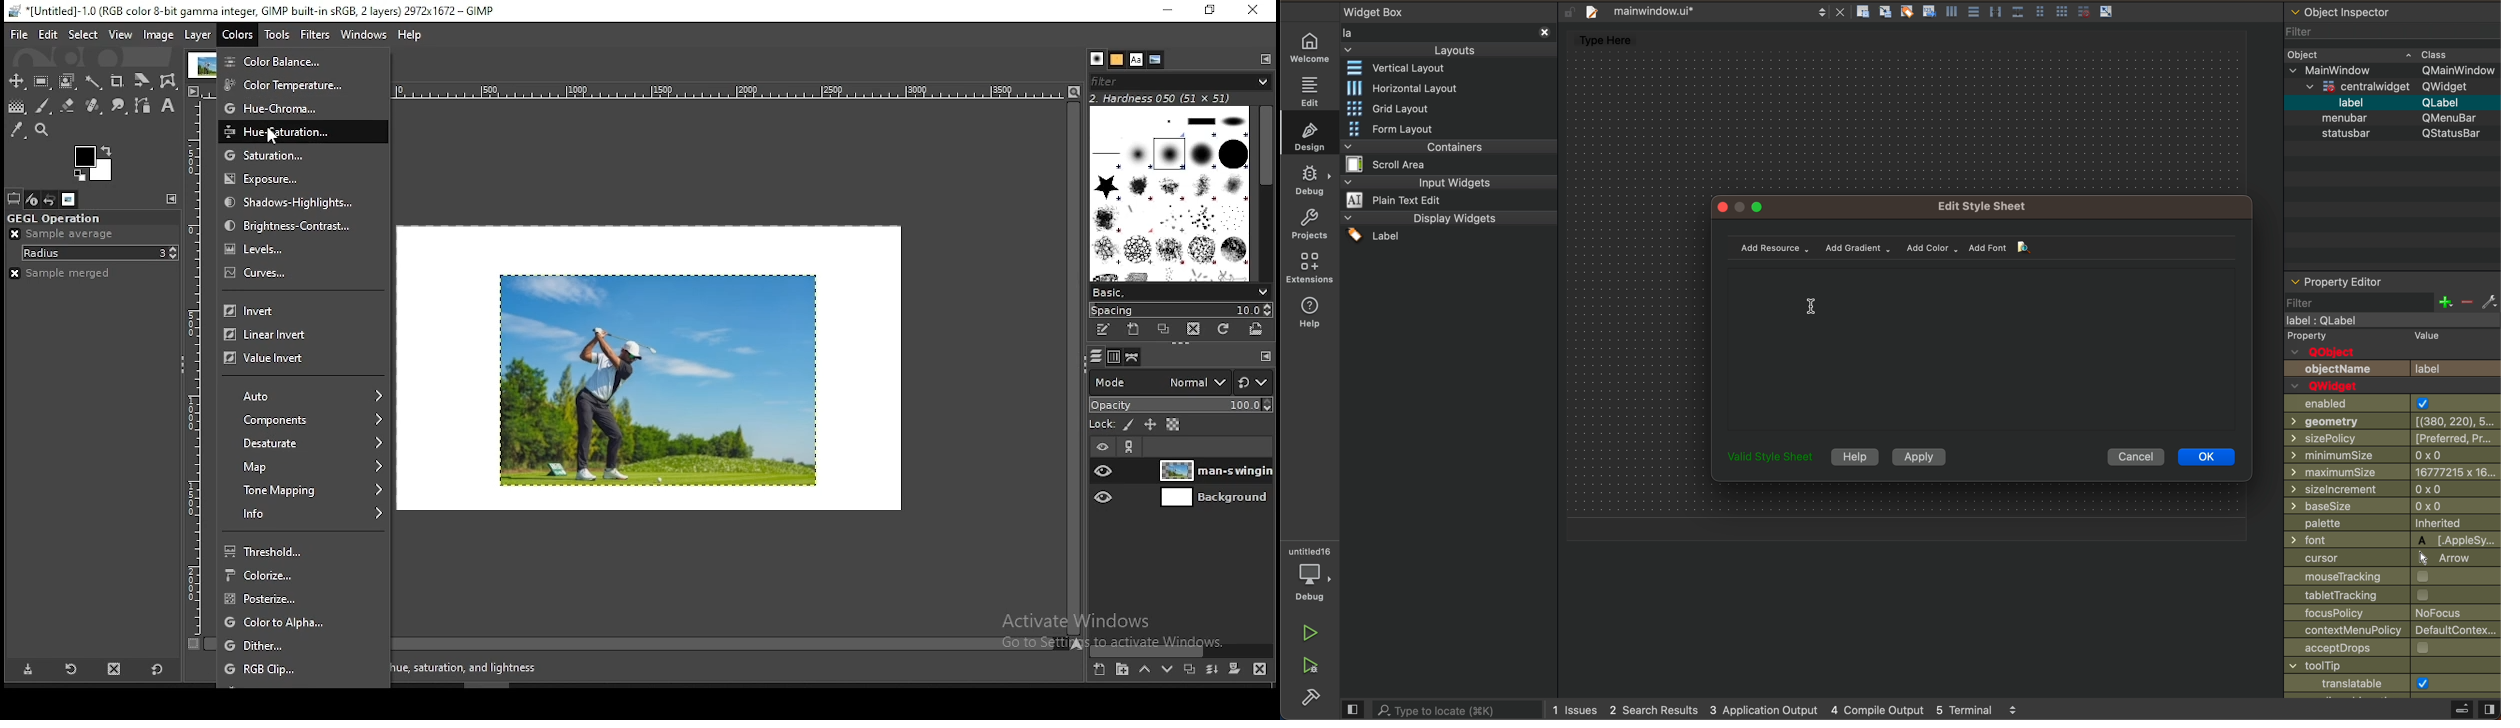 This screenshot has height=728, width=2520. Describe the element at coordinates (1310, 270) in the screenshot. I see `extensions` at that location.